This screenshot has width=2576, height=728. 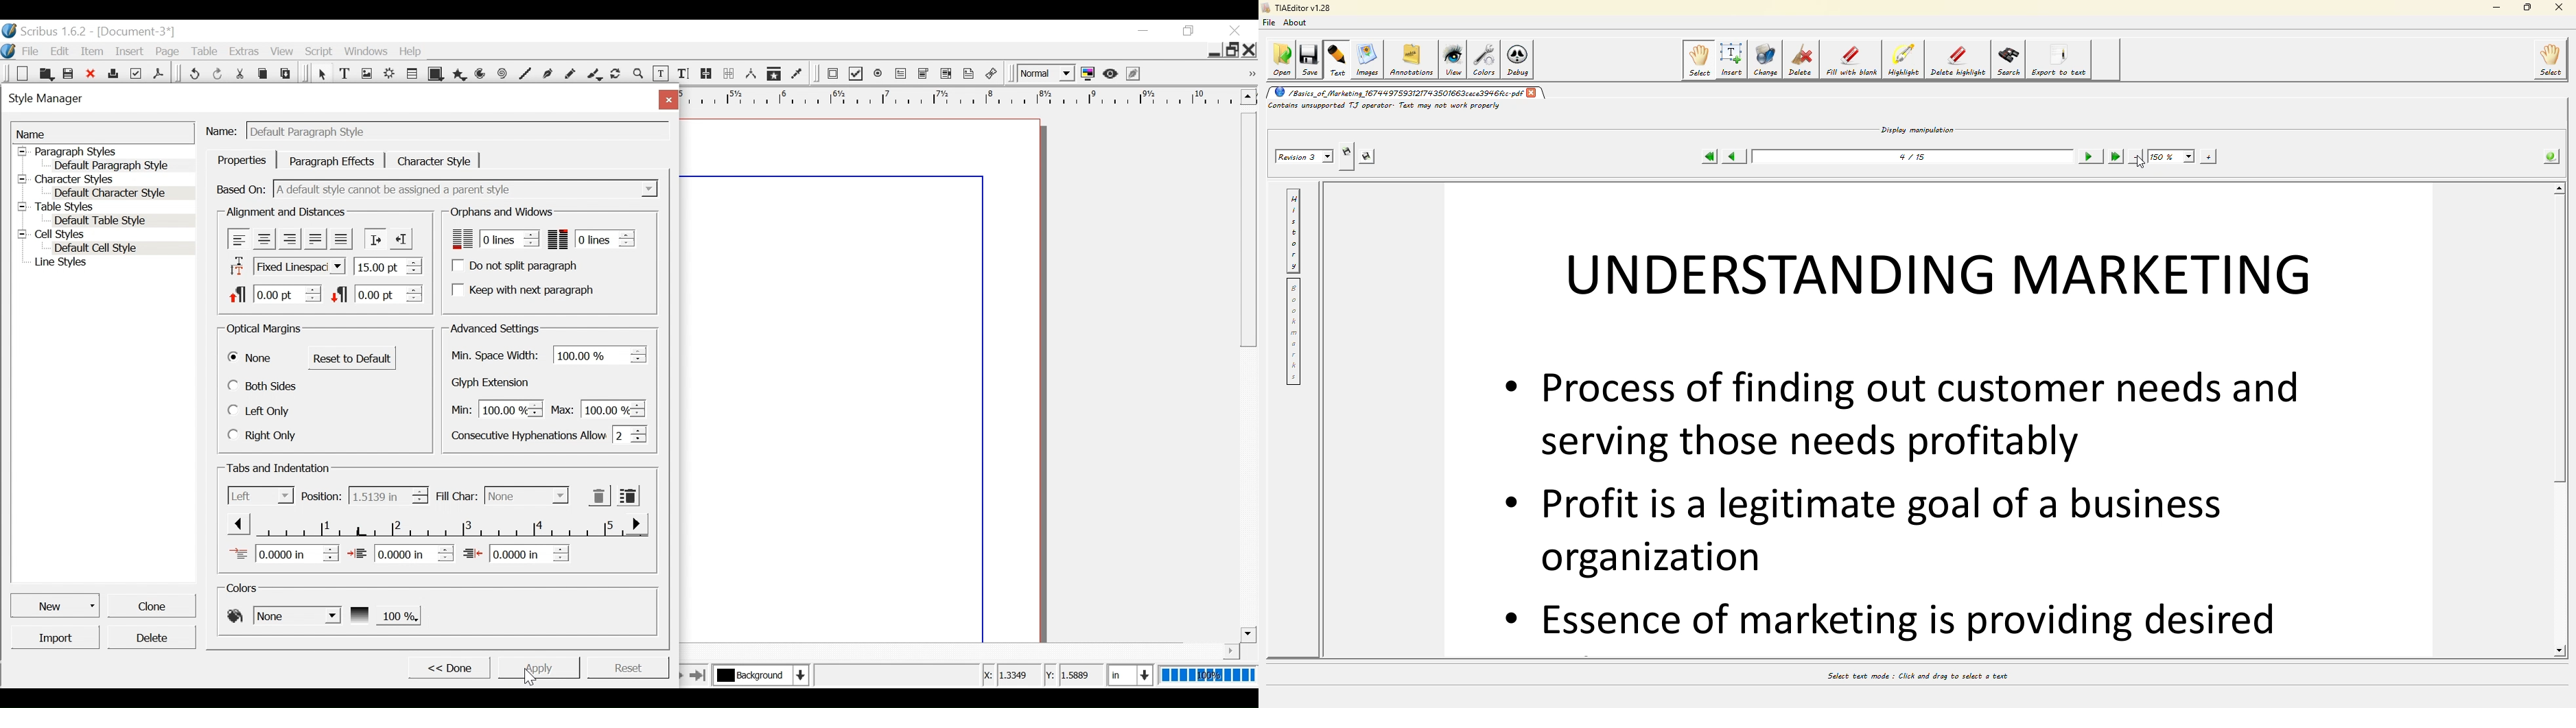 What do you see at coordinates (759, 675) in the screenshot?
I see `Select the current layer` at bounding box center [759, 675].